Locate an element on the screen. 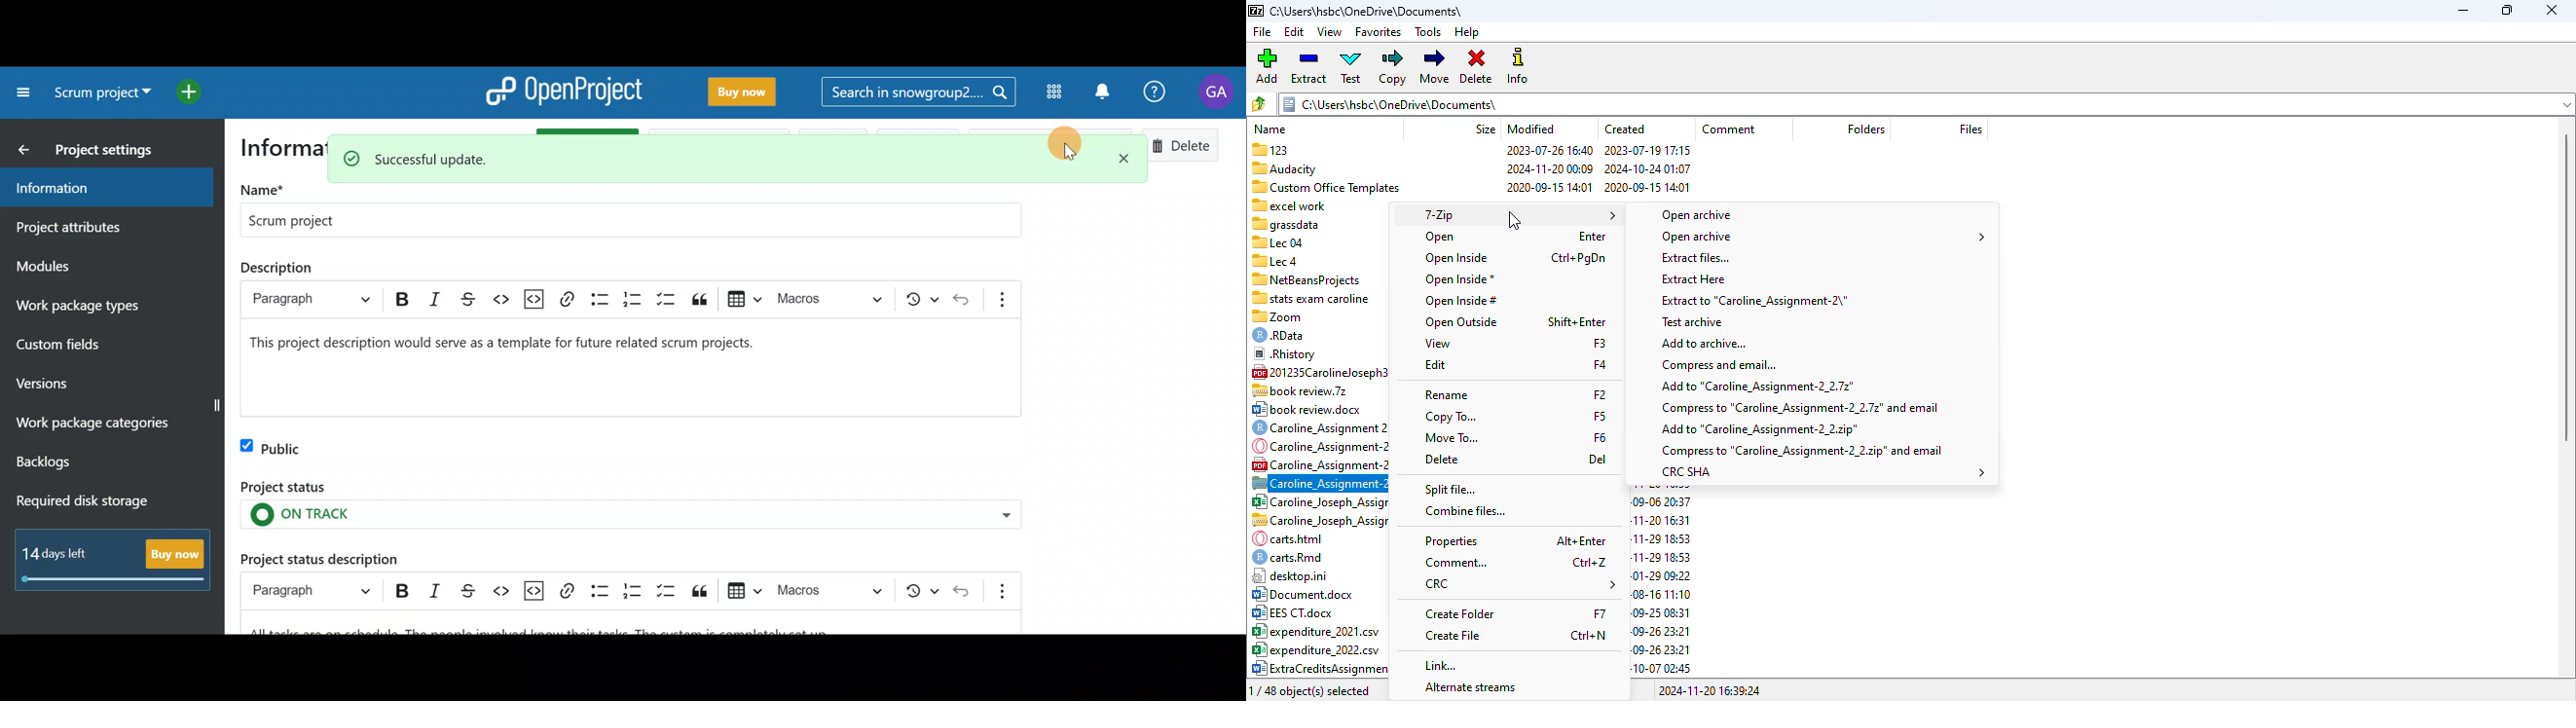 The height and width of the screenshot is (728, 2576). folders is located at coordinates (1864, 129).